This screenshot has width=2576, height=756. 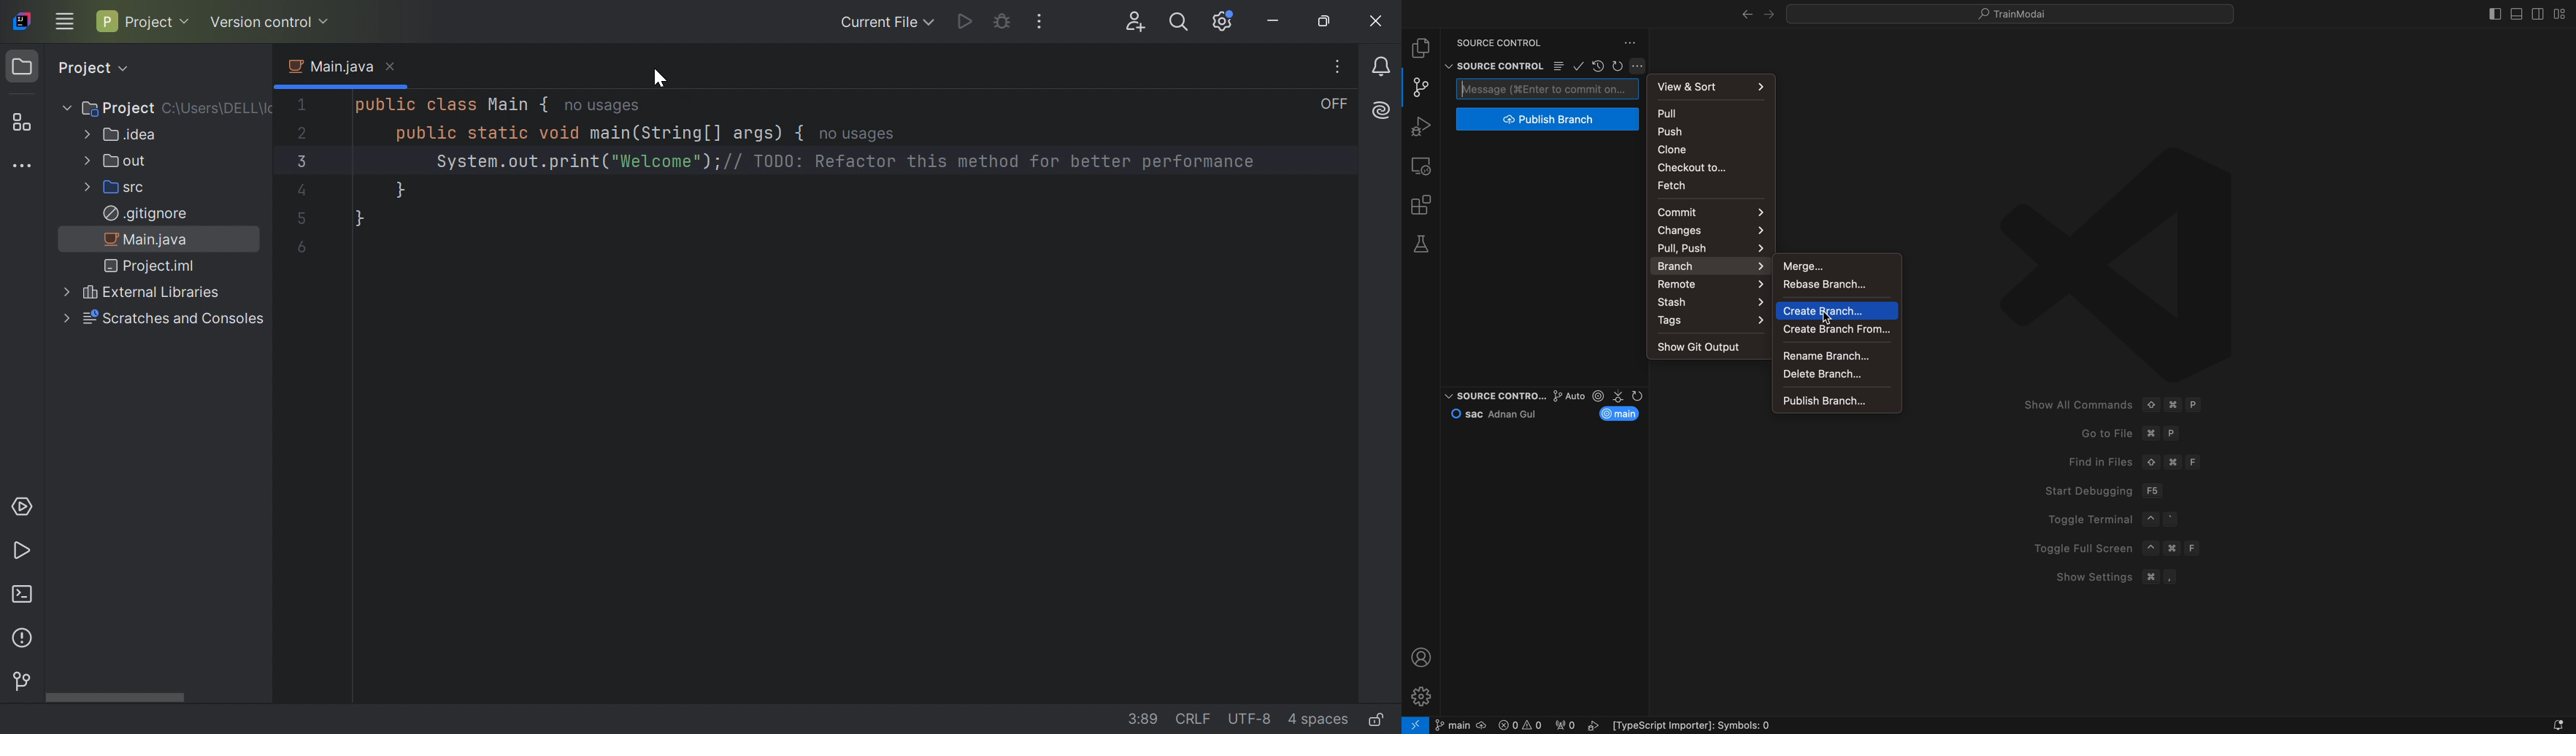 I want to click on commit message, so click(x=1548, y=88).